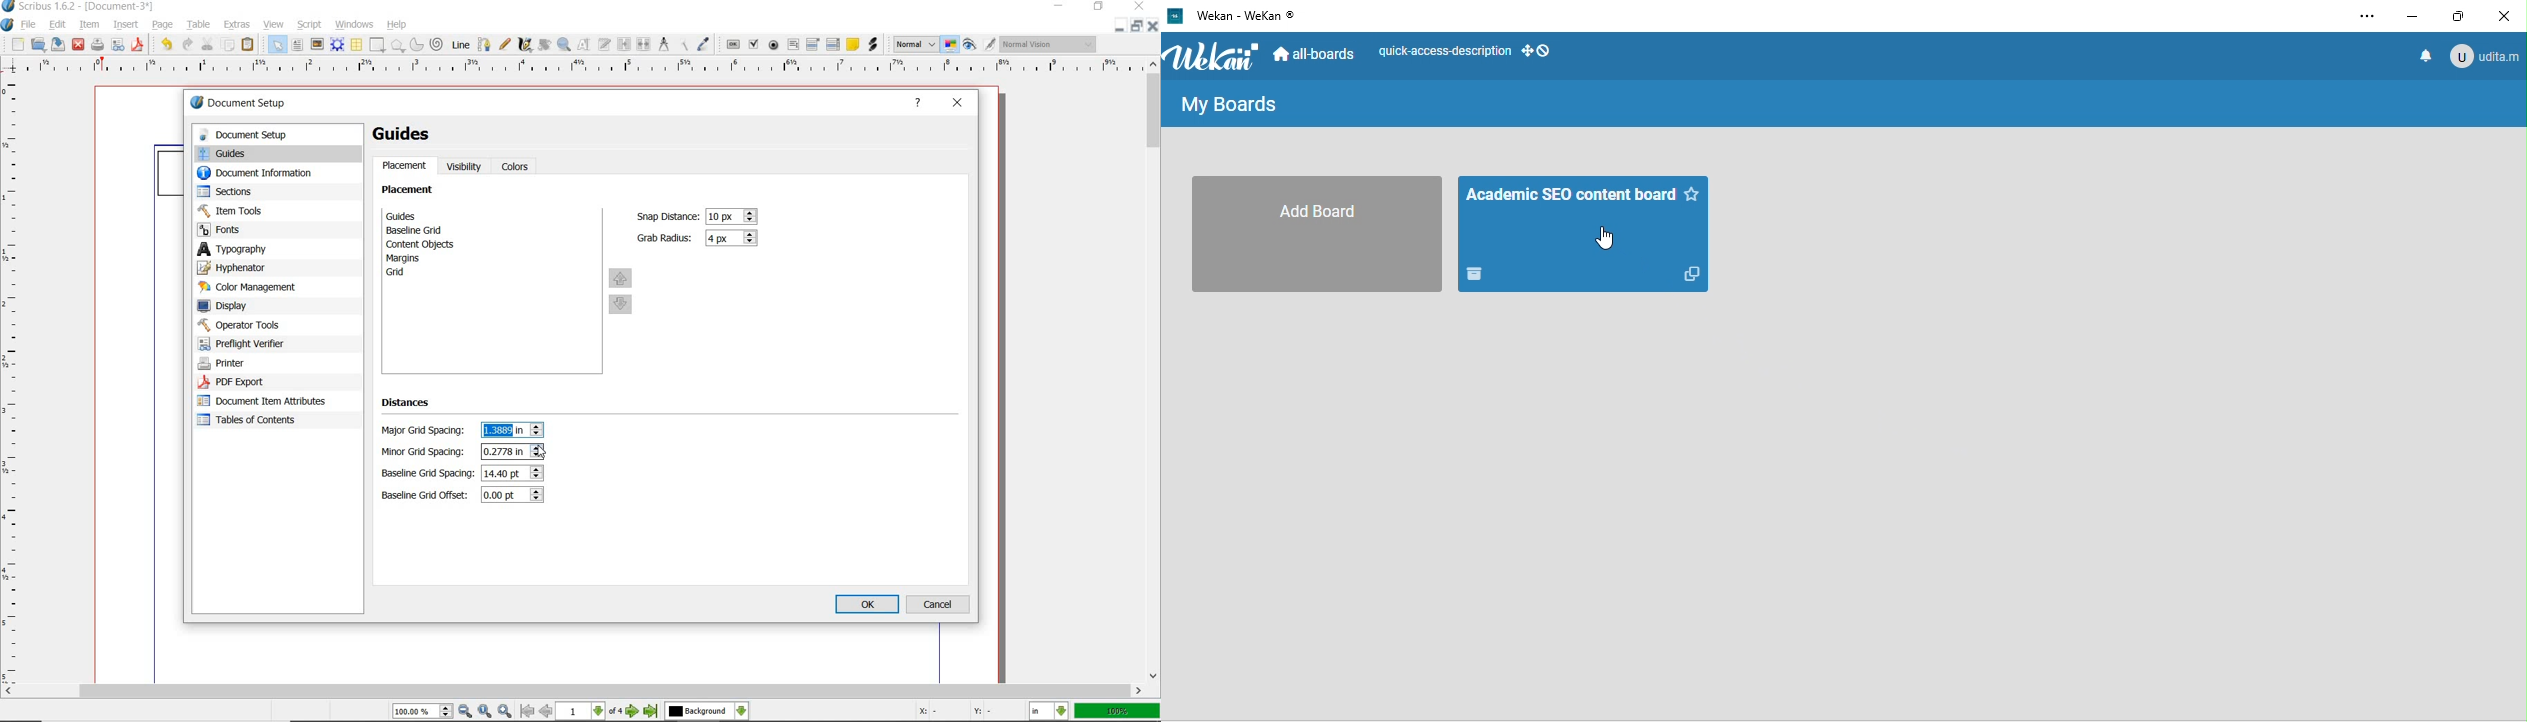 This screenshot has height=728, width=2548. Describe the element at coordinates (197, 26) in the screenshot. I see `table` at that location.